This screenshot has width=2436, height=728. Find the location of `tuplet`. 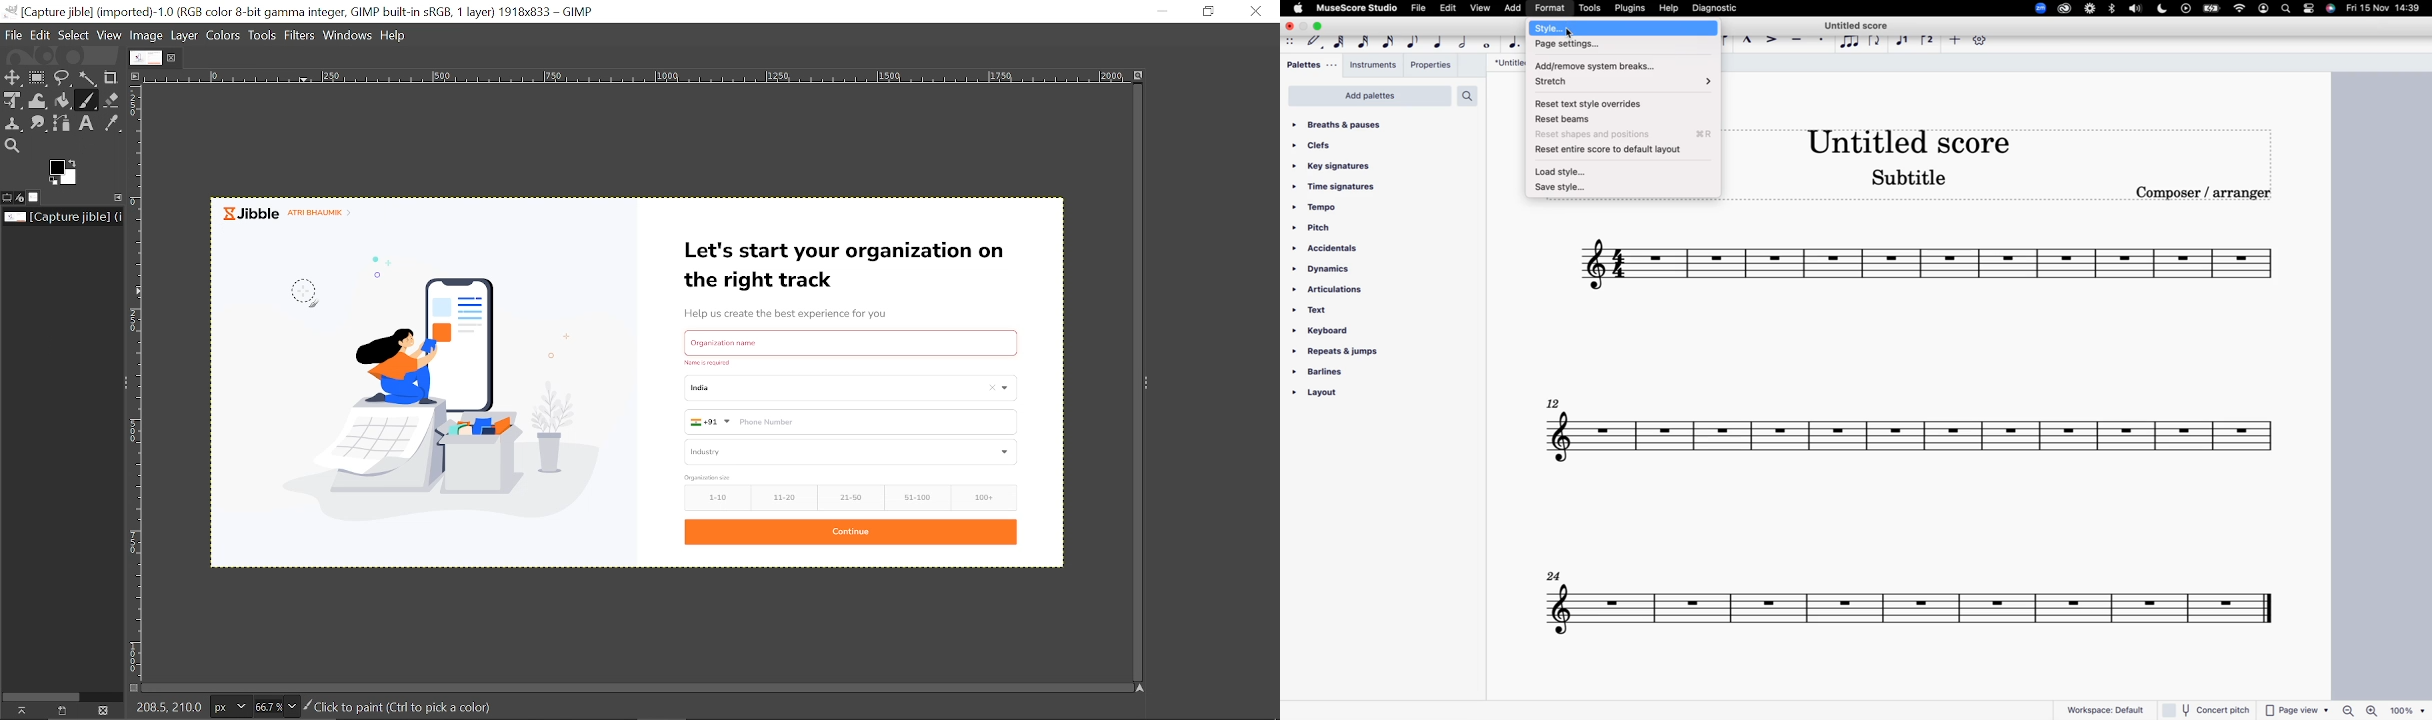

tuplet is located at coordinates (1851, 43).